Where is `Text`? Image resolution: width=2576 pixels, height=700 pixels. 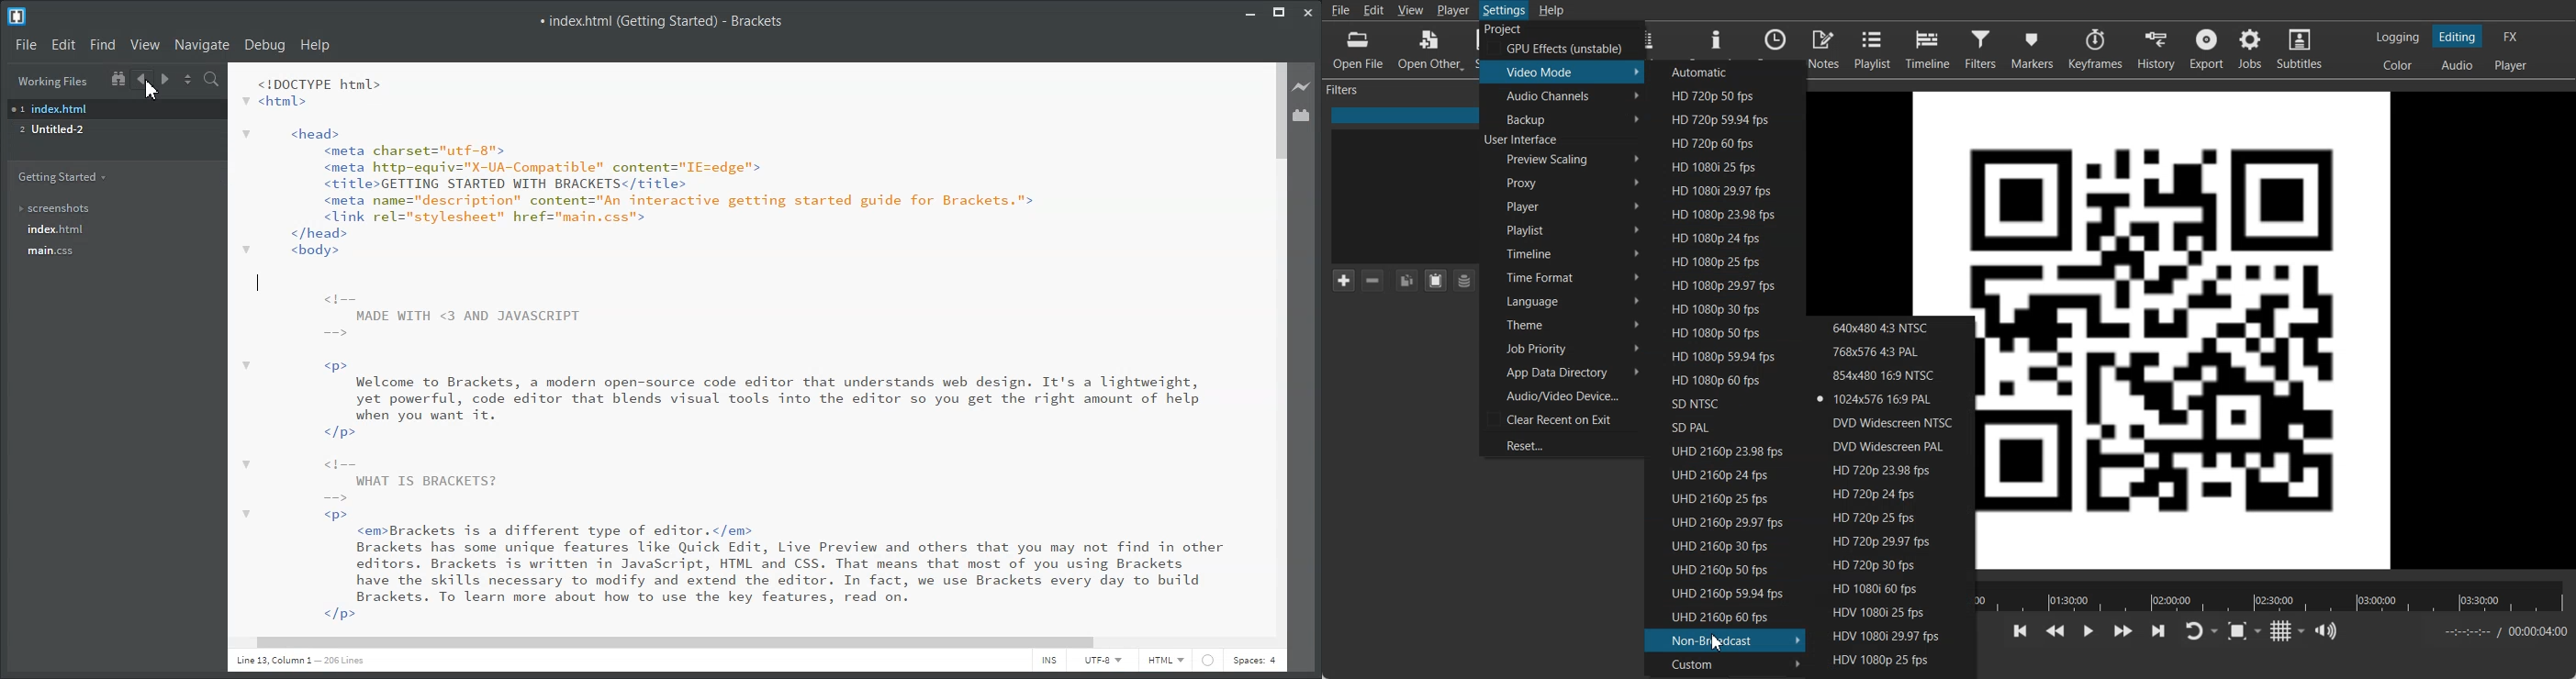
Text is located at coordinates (663, 21).